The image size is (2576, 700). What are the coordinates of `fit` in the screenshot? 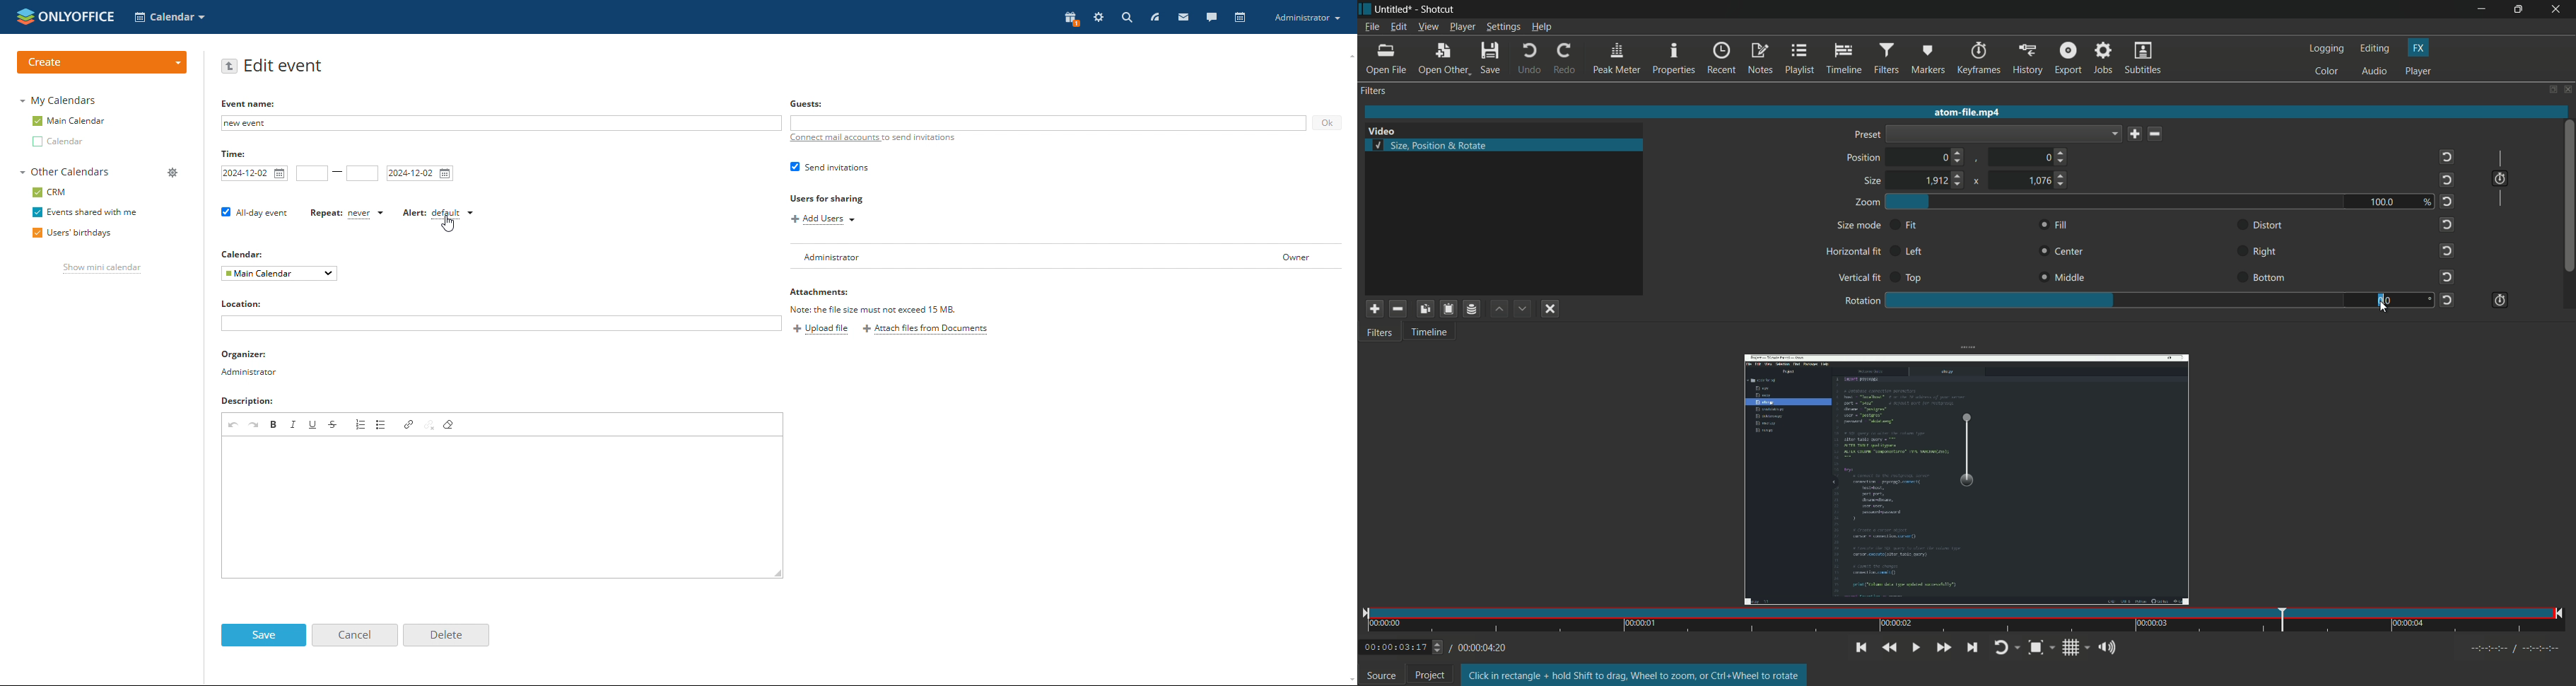 It's located at (1909, 226).